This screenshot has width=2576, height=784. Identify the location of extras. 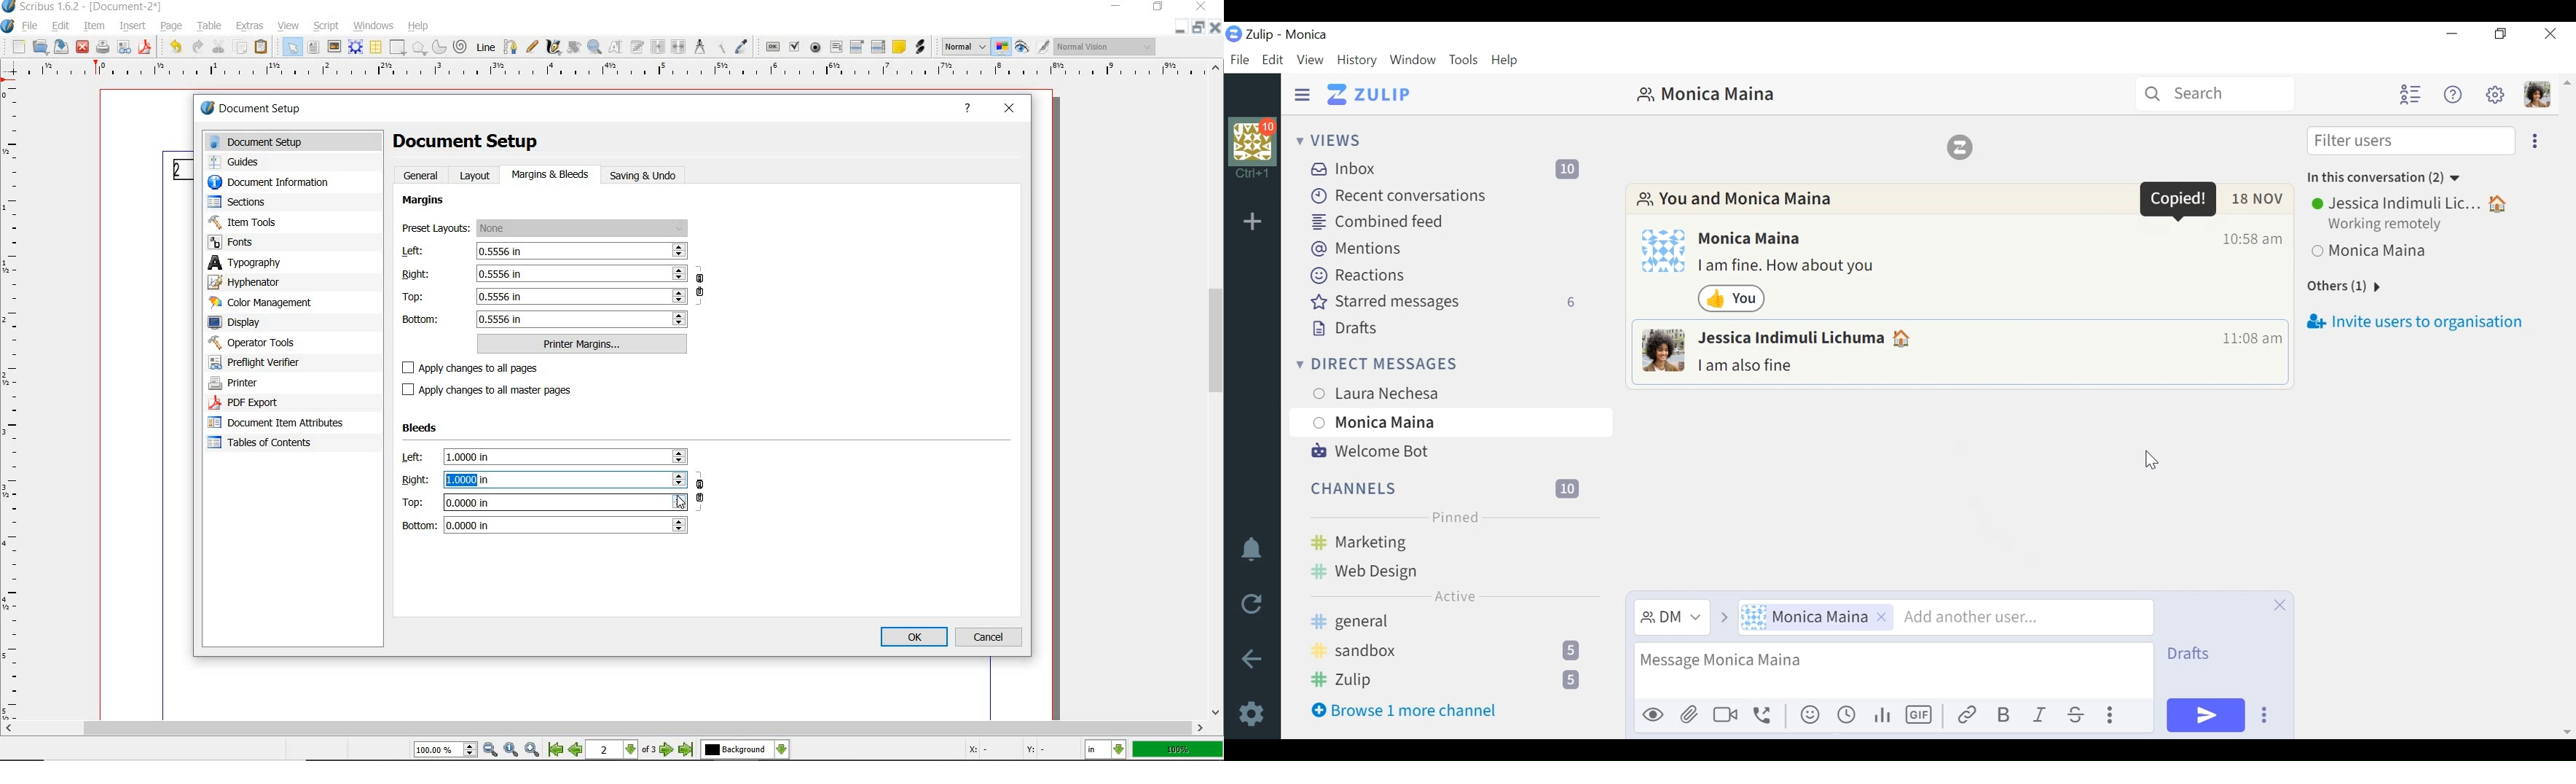
(250, 26).